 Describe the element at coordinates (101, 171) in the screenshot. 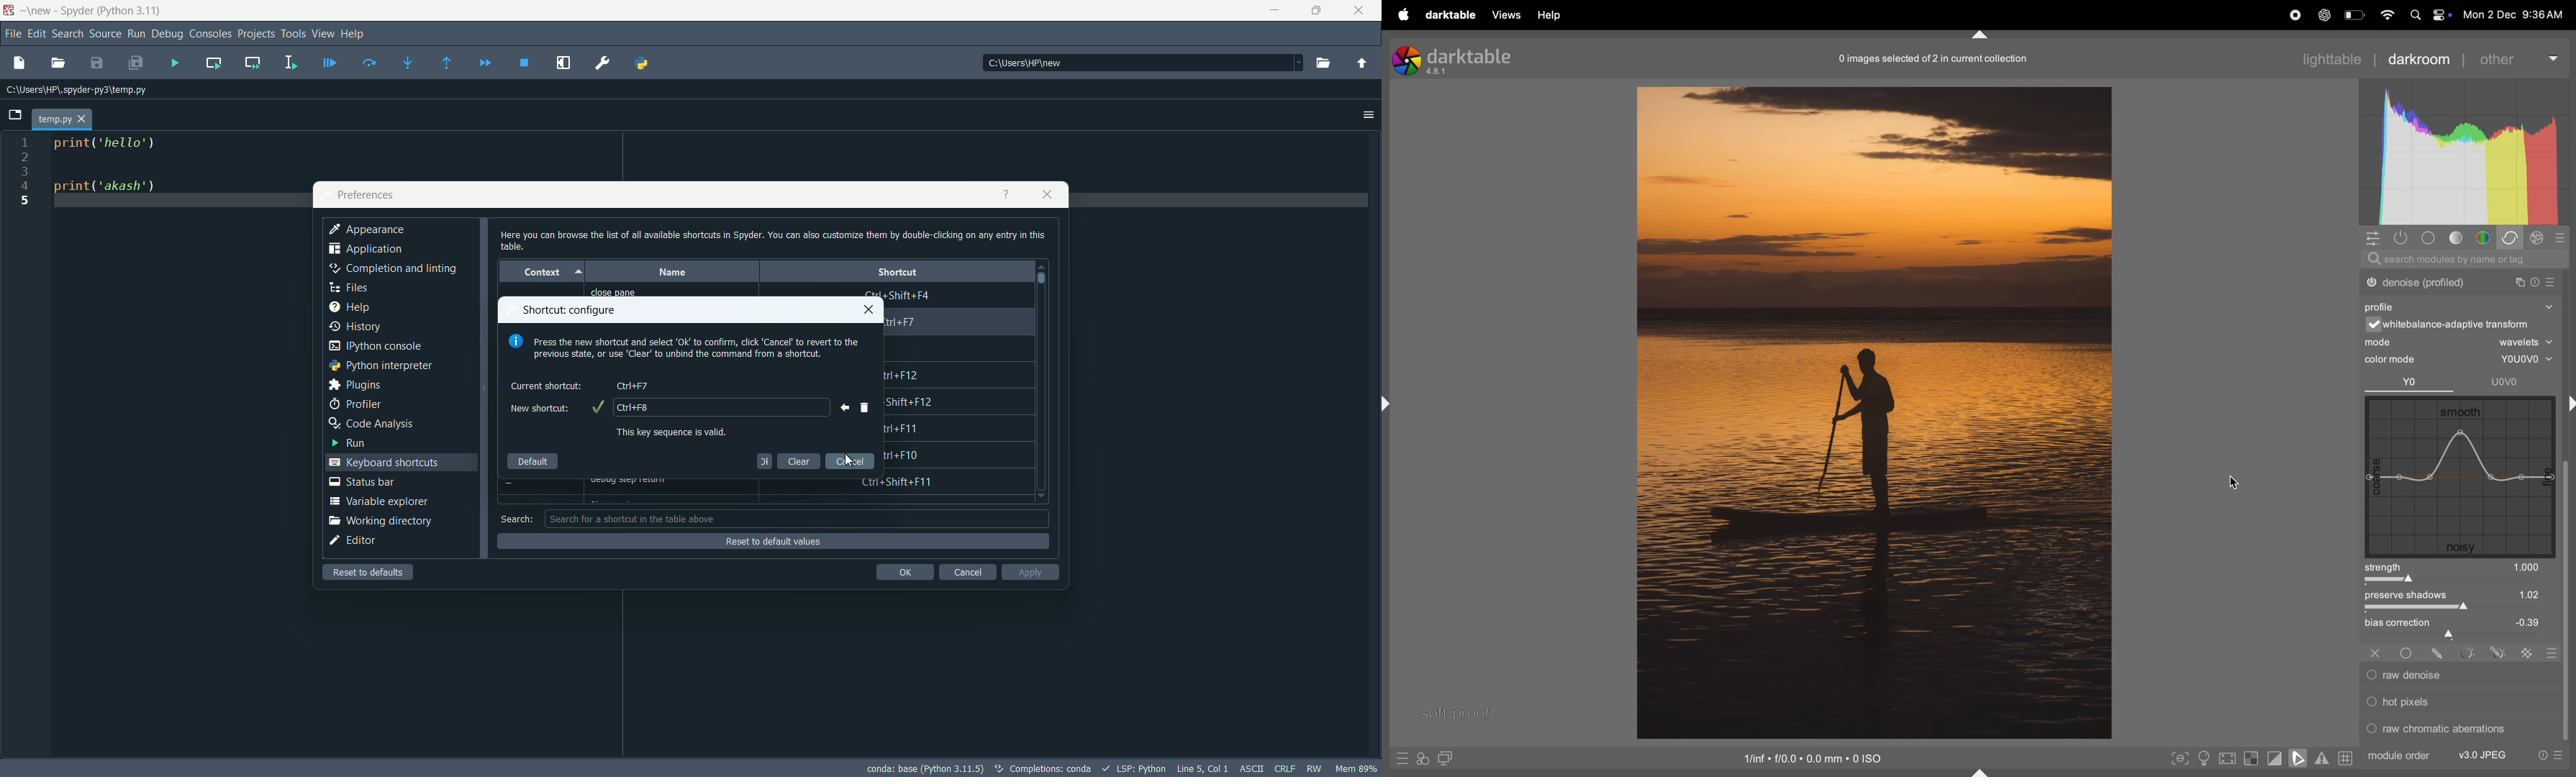

I see `code editor - print('hello') print ('akash')` at that location.